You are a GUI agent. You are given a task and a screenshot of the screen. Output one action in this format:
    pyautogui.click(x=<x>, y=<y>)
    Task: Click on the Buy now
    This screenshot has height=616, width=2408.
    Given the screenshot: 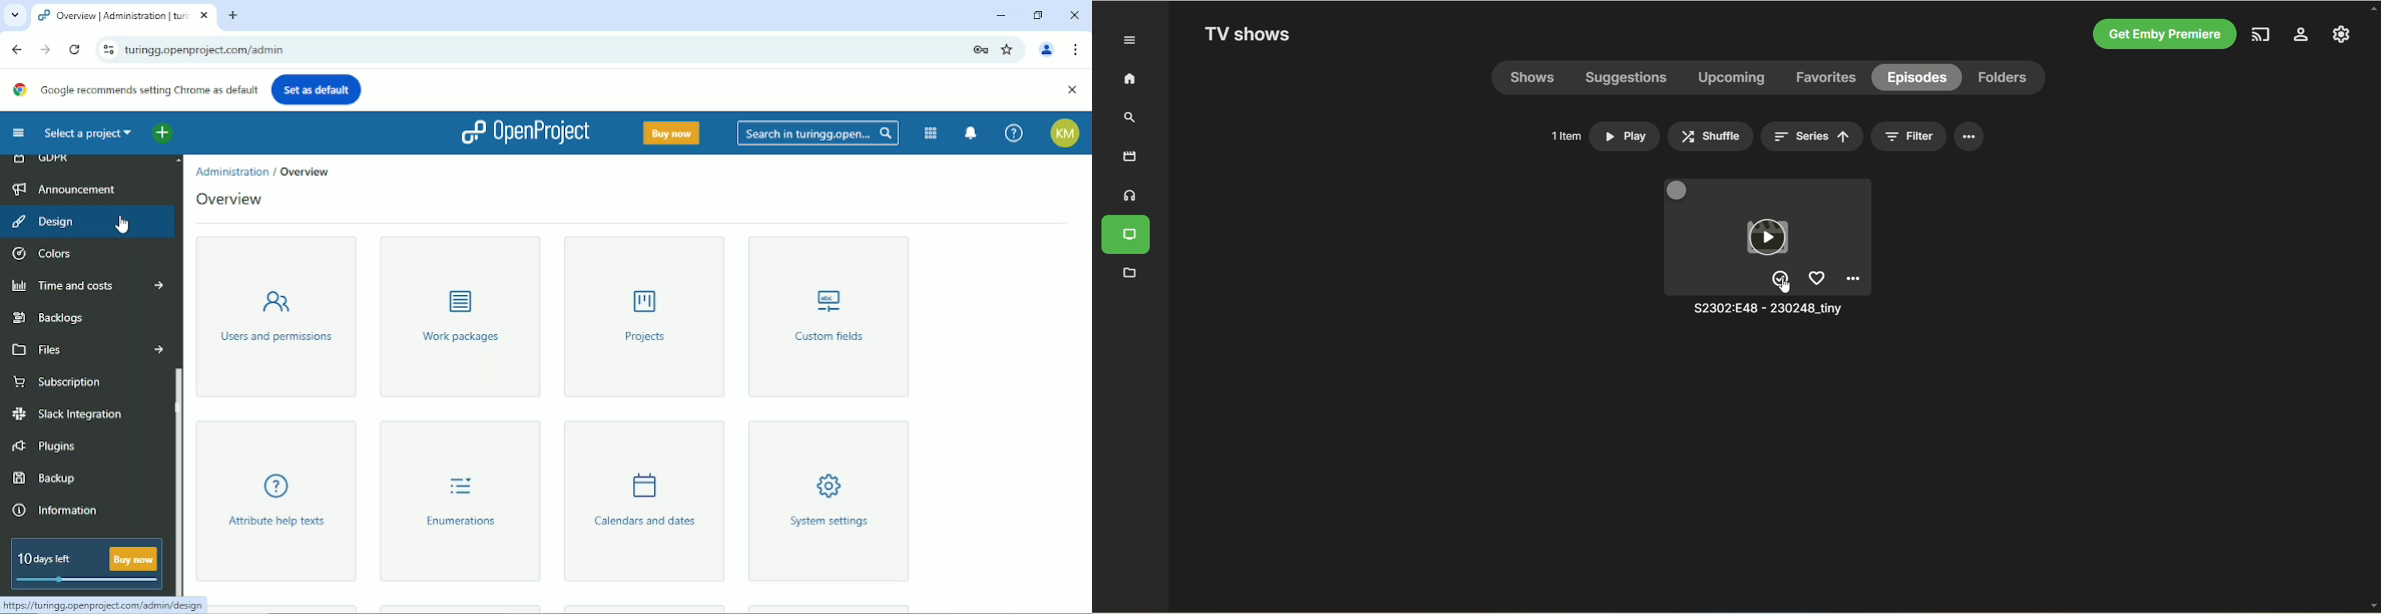 What is the action you would take?
    pyautogui.click(x=670, y=132)
    